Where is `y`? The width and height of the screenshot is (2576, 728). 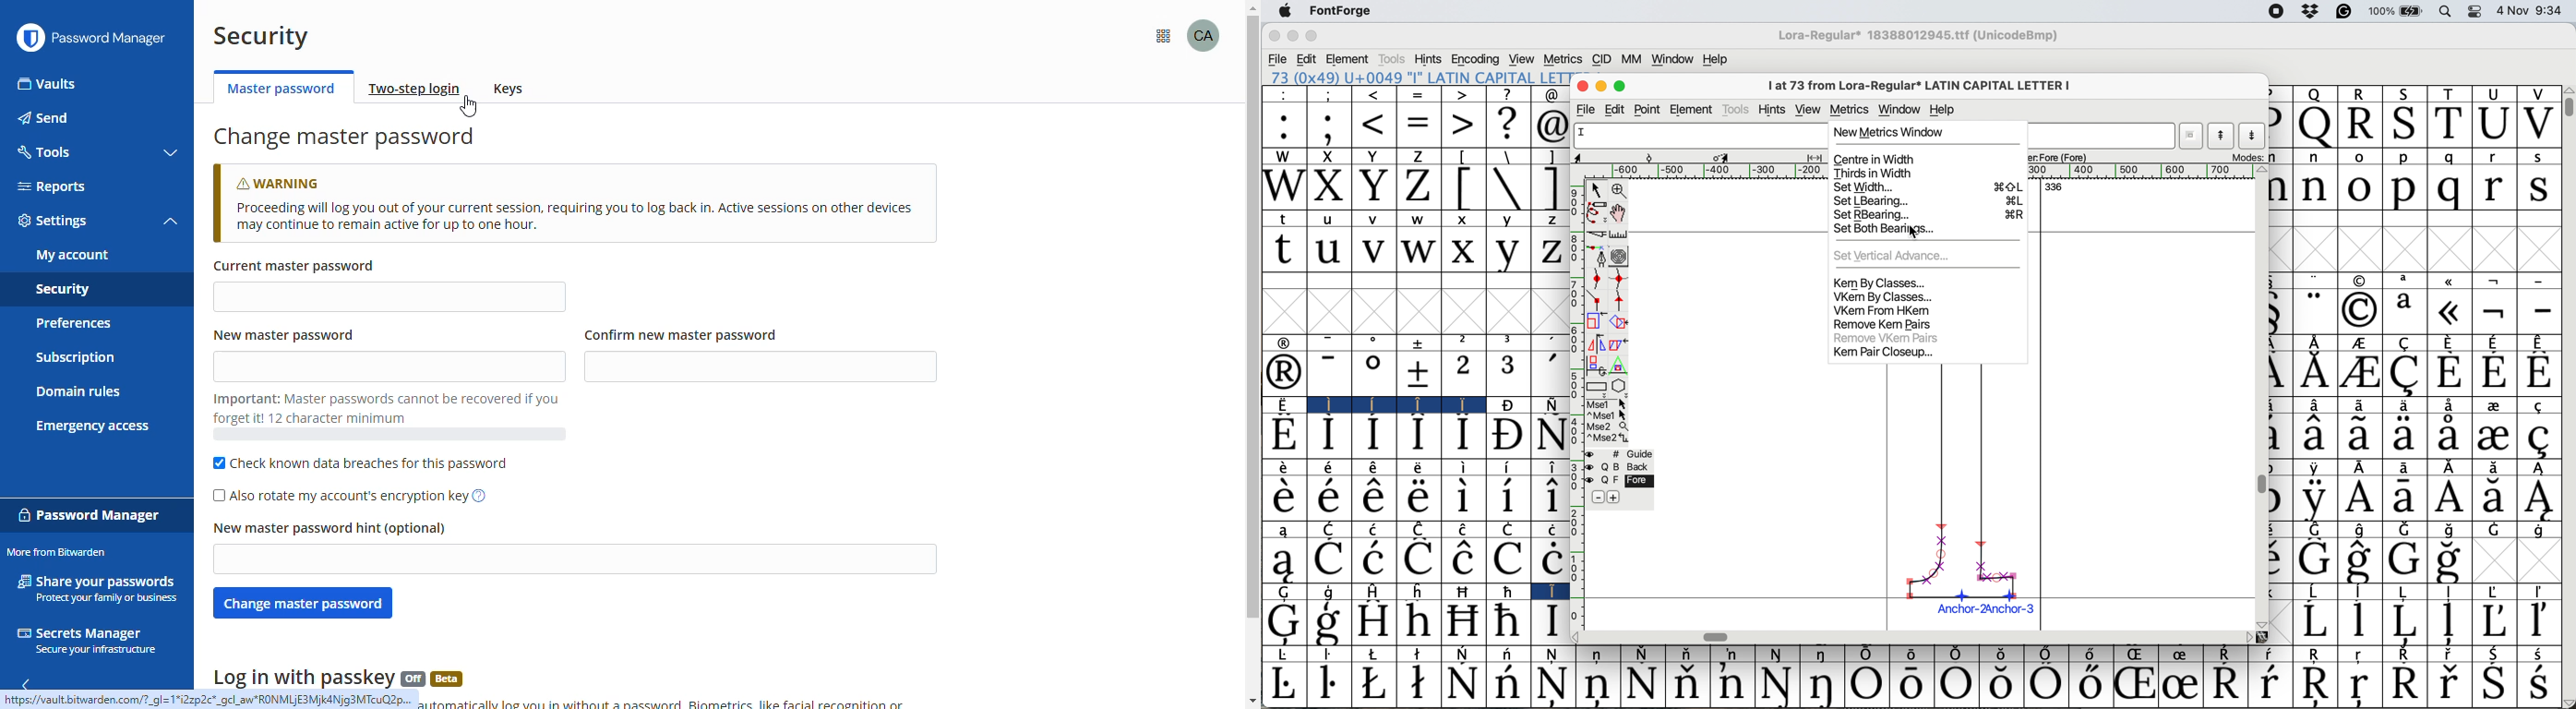 y is located at coordinates (1507, 251).